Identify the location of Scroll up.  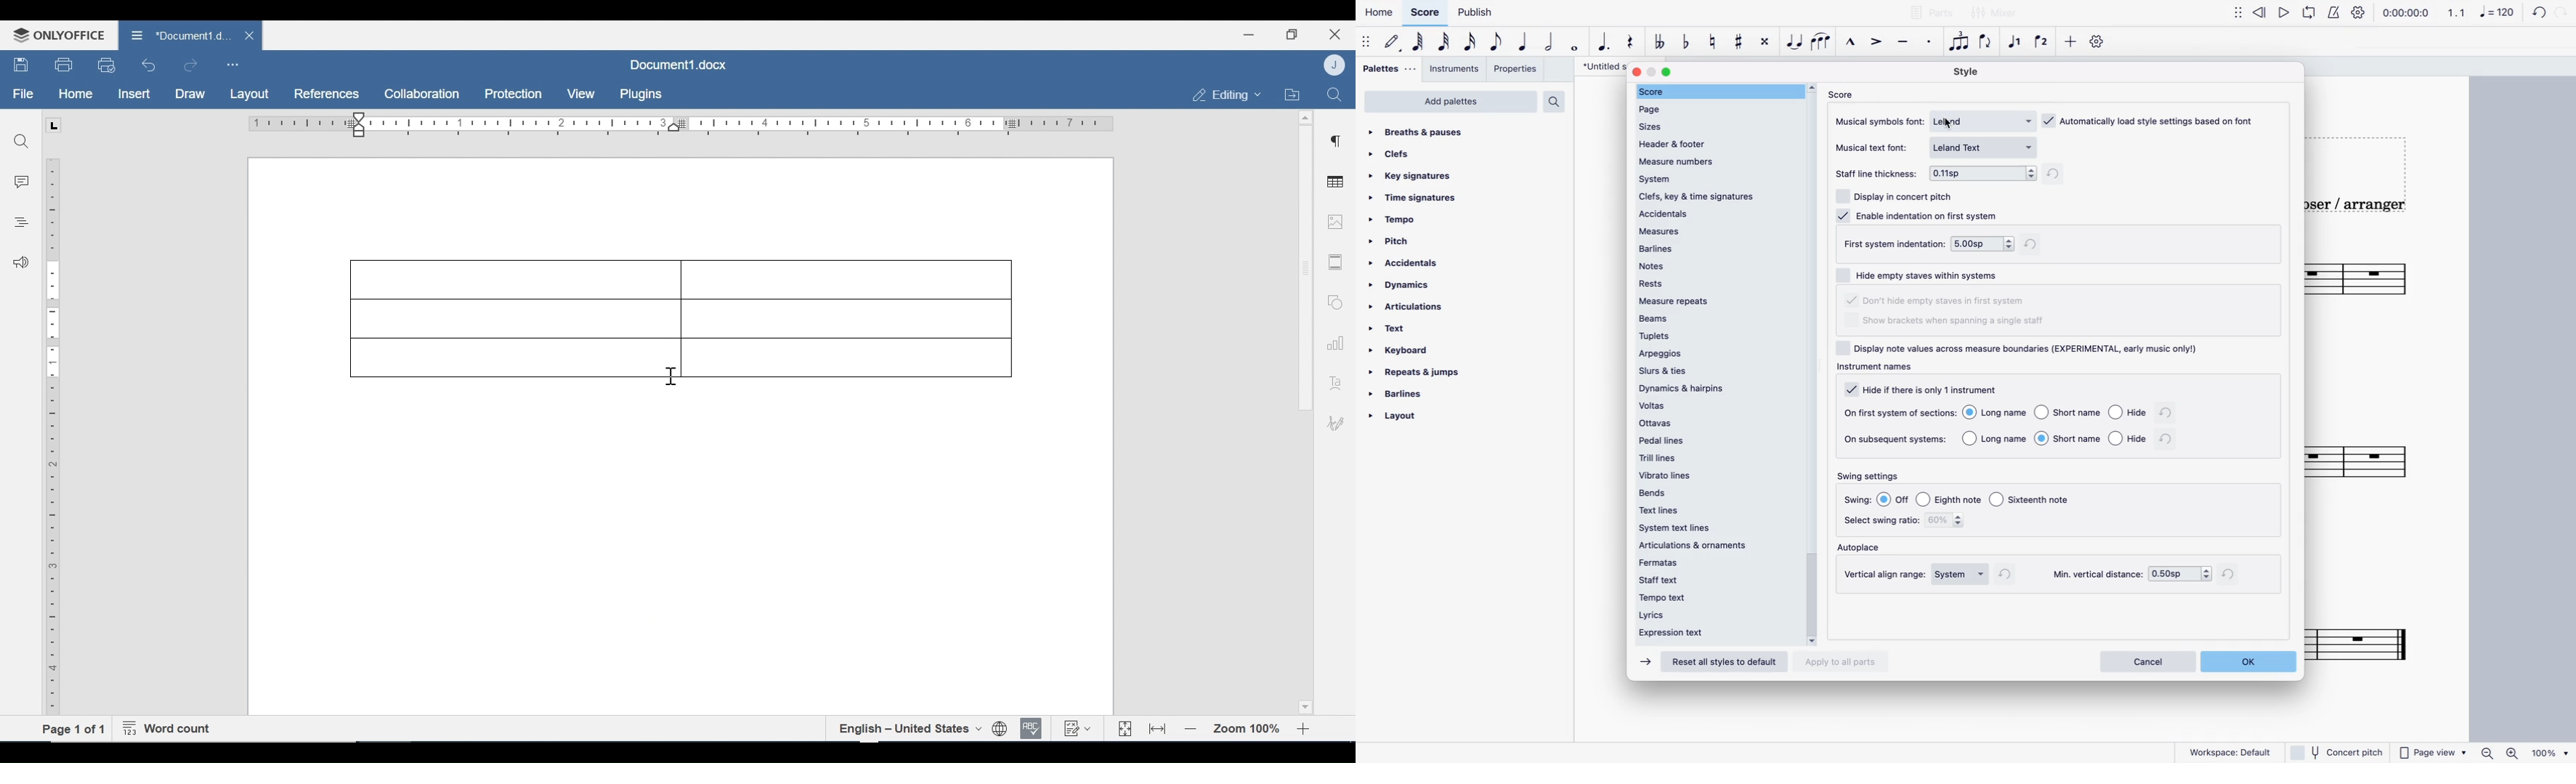
(1304, 118).